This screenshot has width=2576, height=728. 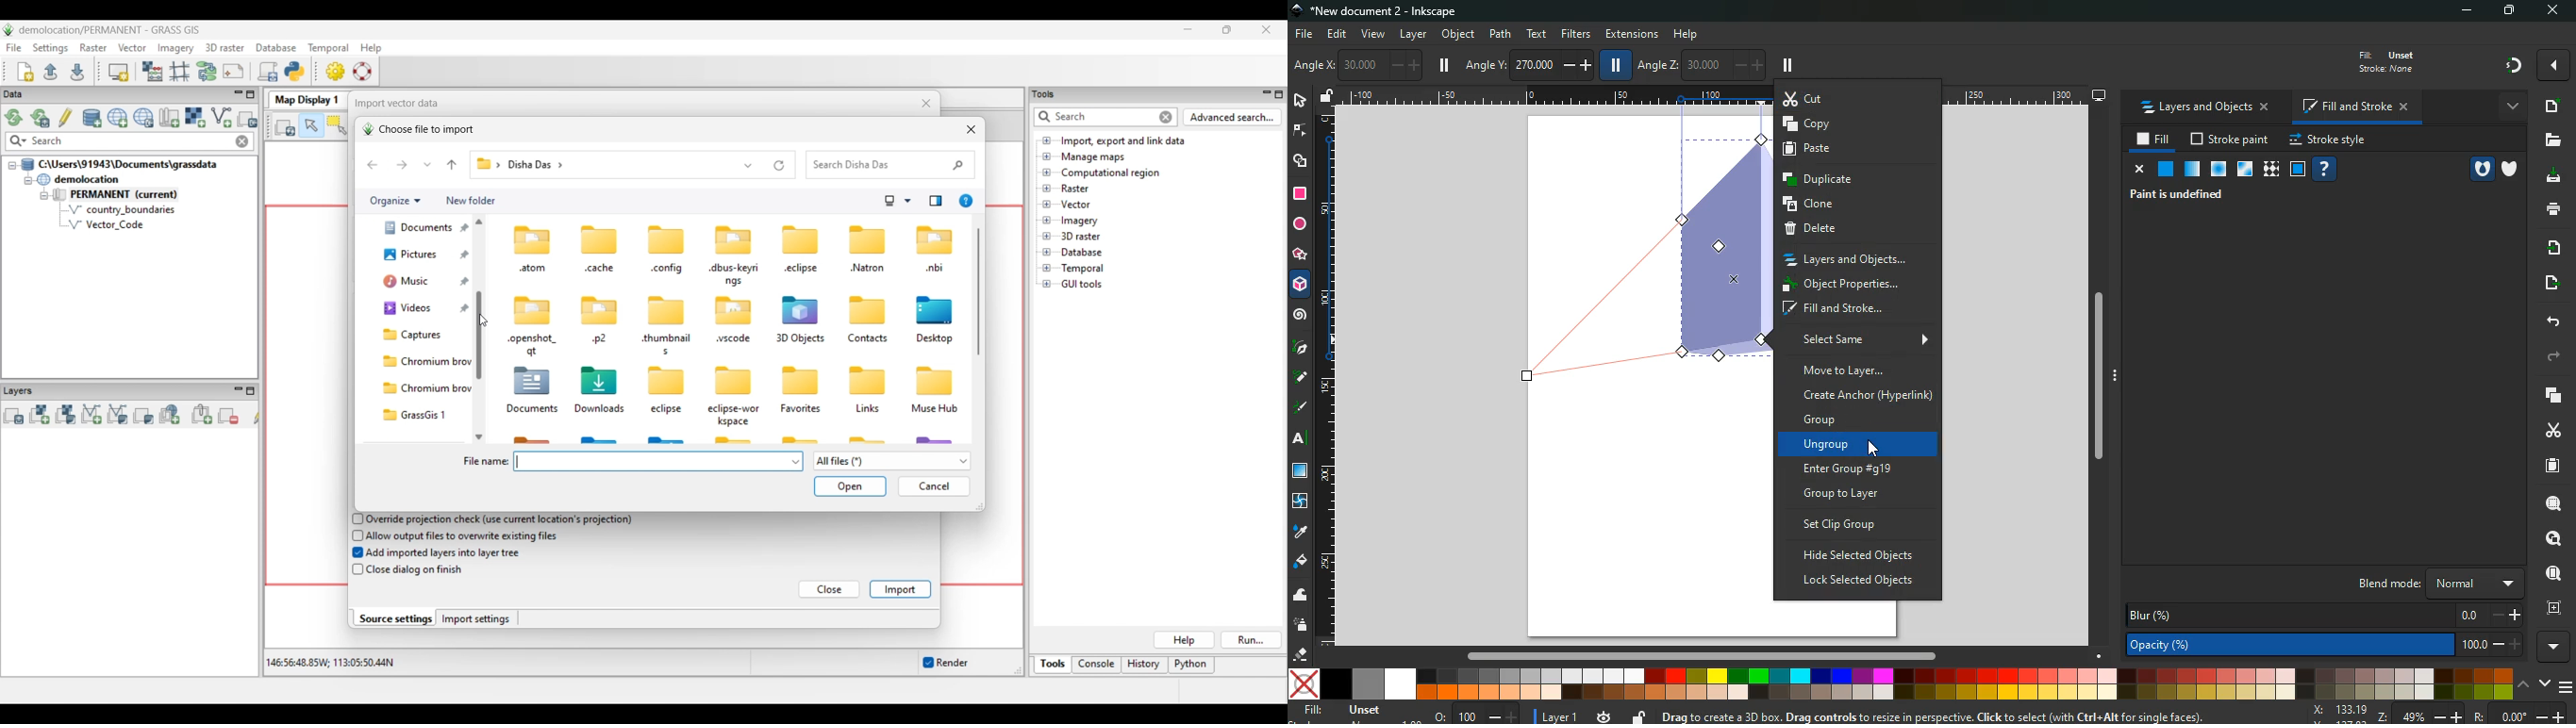 What do you see at coordinates (2298, 170) in the screenshot?
I see `frame` at bounding box center [2298, 170].